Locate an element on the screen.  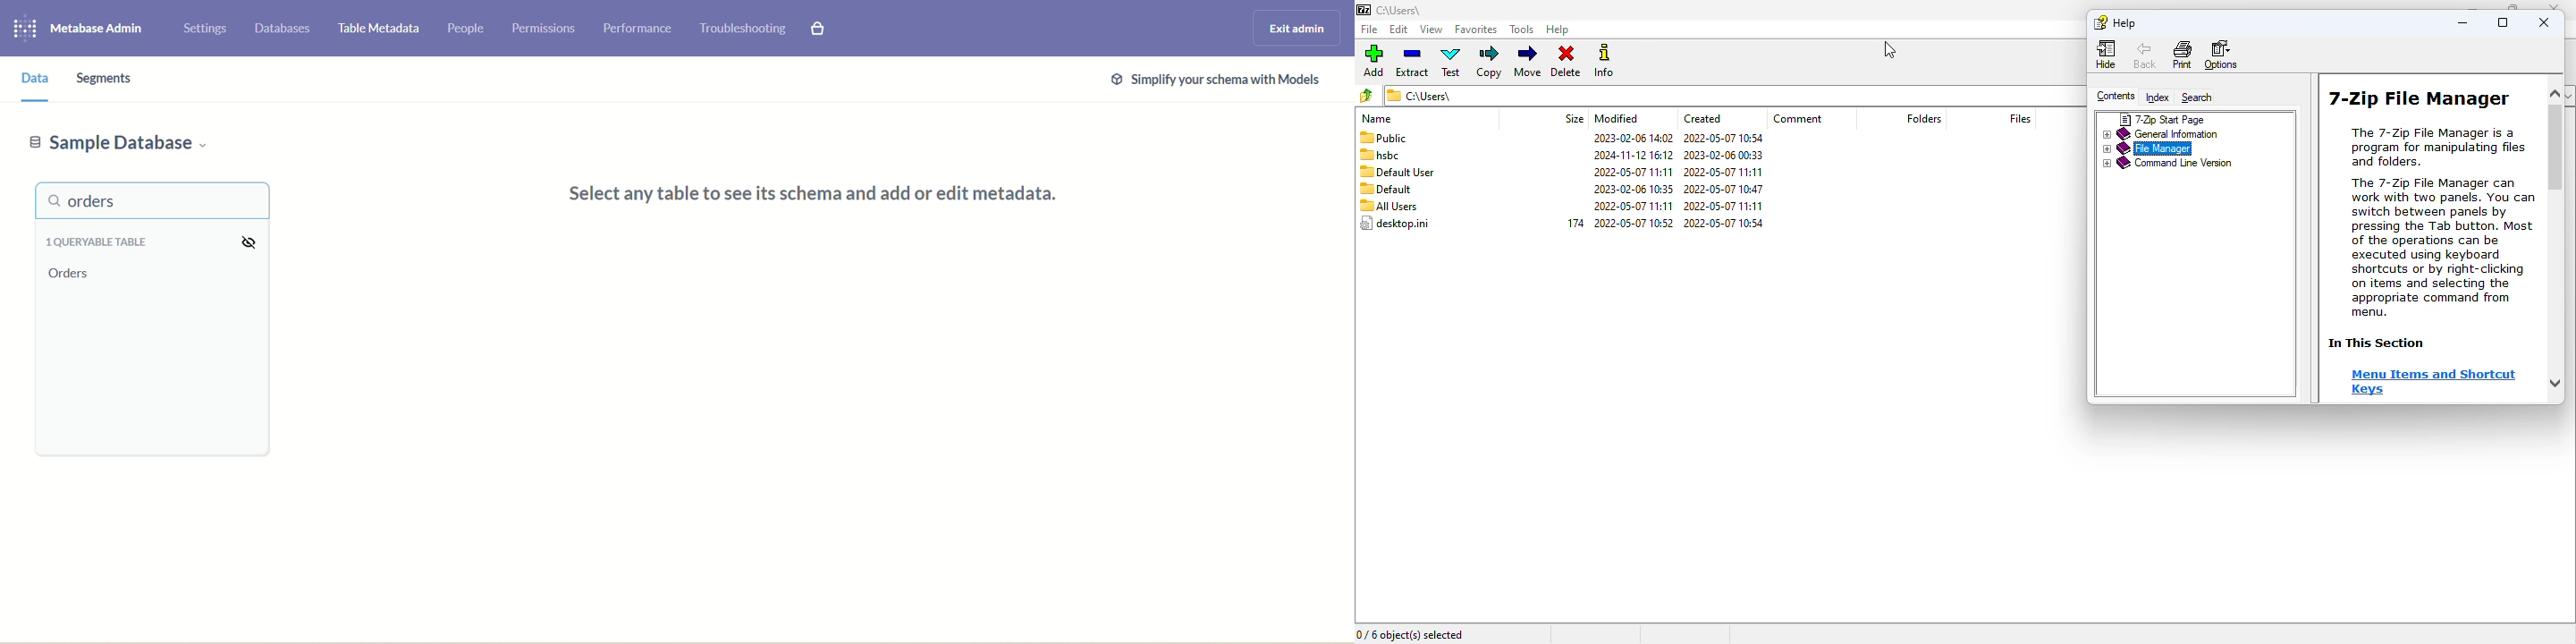
created is located at coordinates (1702, 118).